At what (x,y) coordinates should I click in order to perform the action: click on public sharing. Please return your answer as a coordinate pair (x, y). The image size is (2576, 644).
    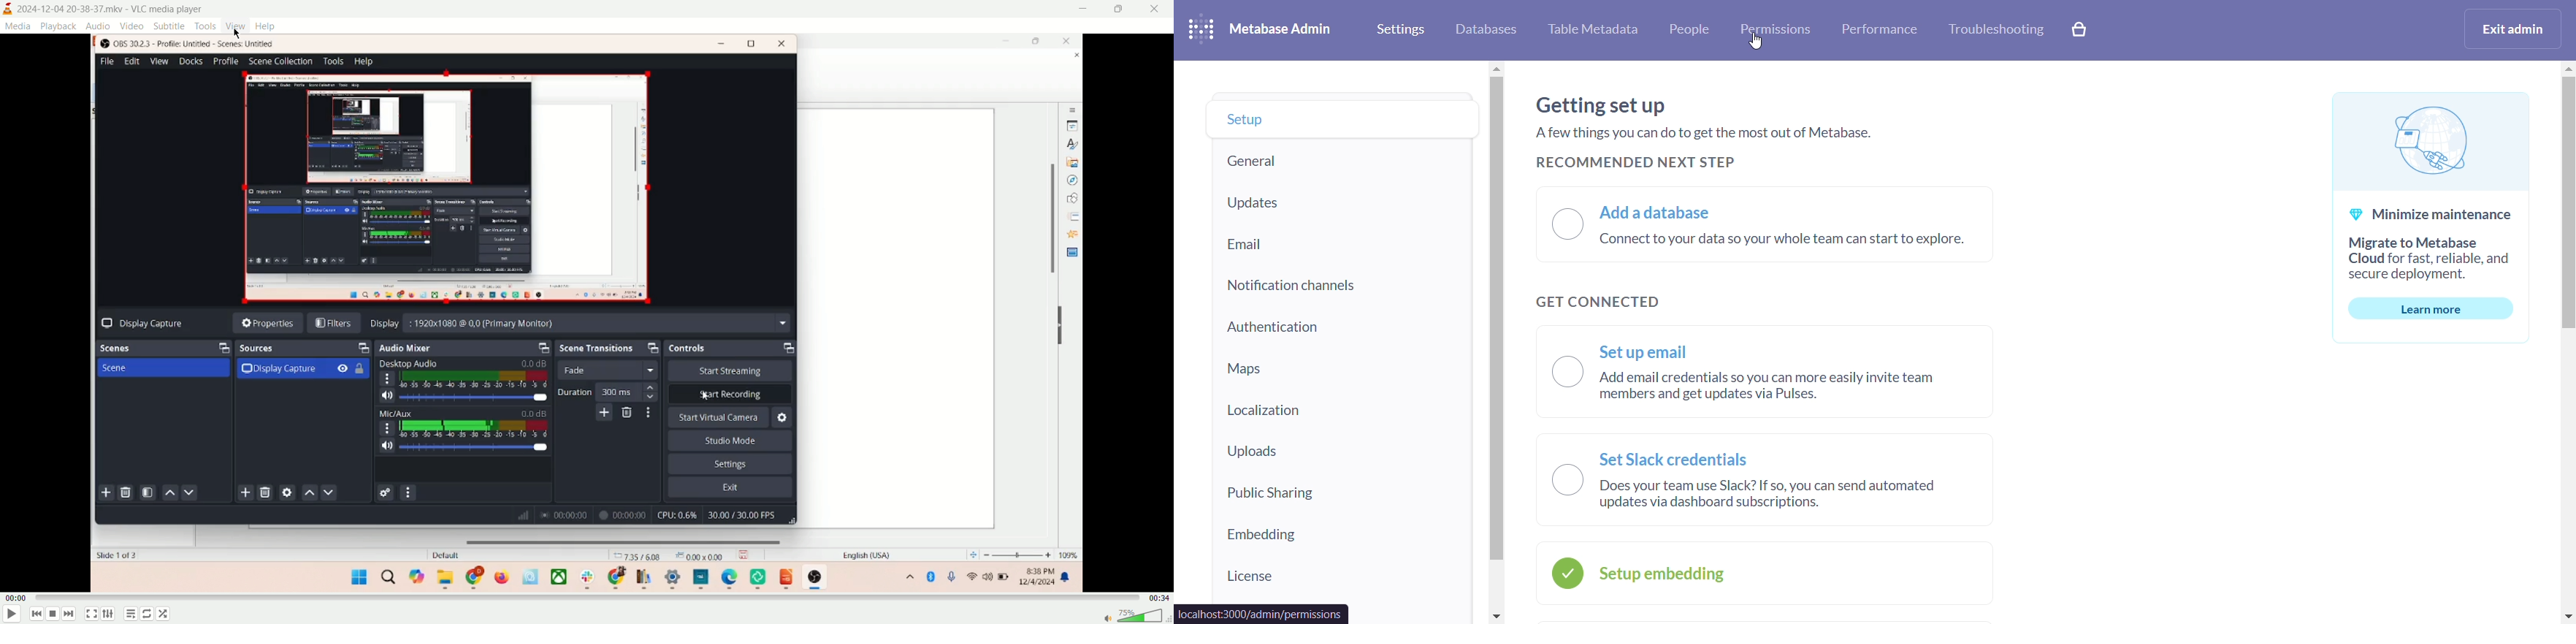
    Looking at the image, I should click on (1340, 492).